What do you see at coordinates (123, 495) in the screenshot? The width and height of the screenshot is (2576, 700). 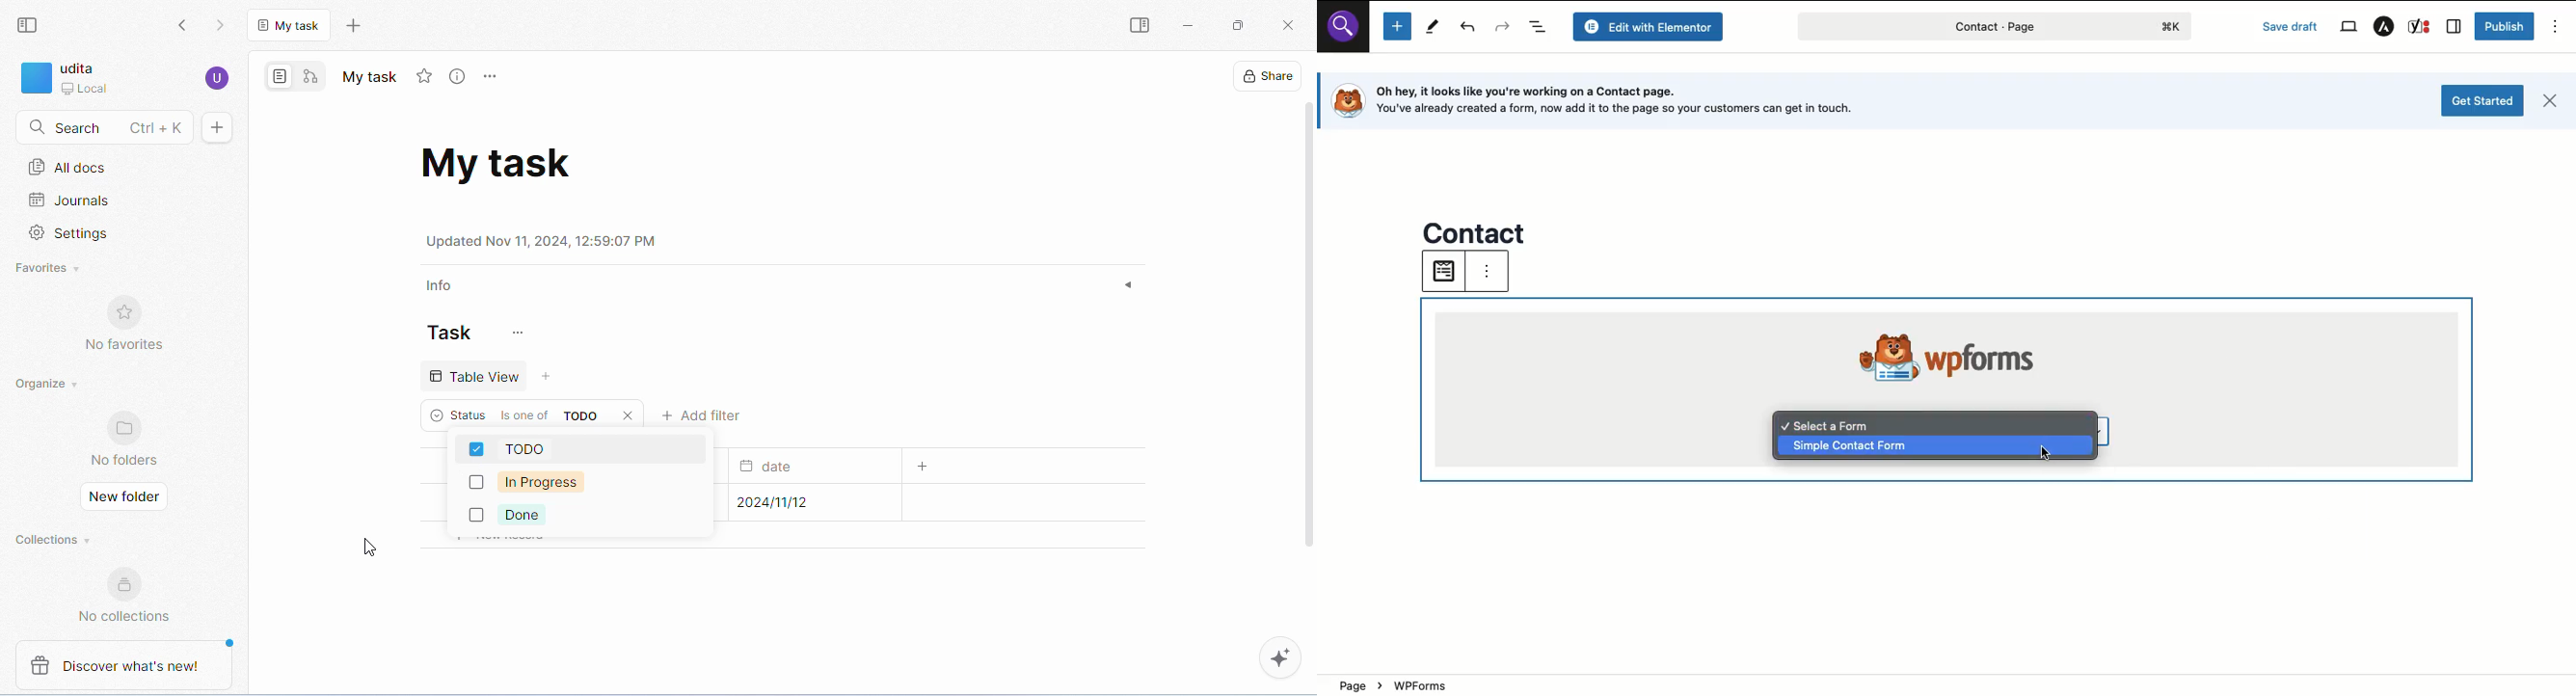 I see `new folder` at bounding box center [123, 495].